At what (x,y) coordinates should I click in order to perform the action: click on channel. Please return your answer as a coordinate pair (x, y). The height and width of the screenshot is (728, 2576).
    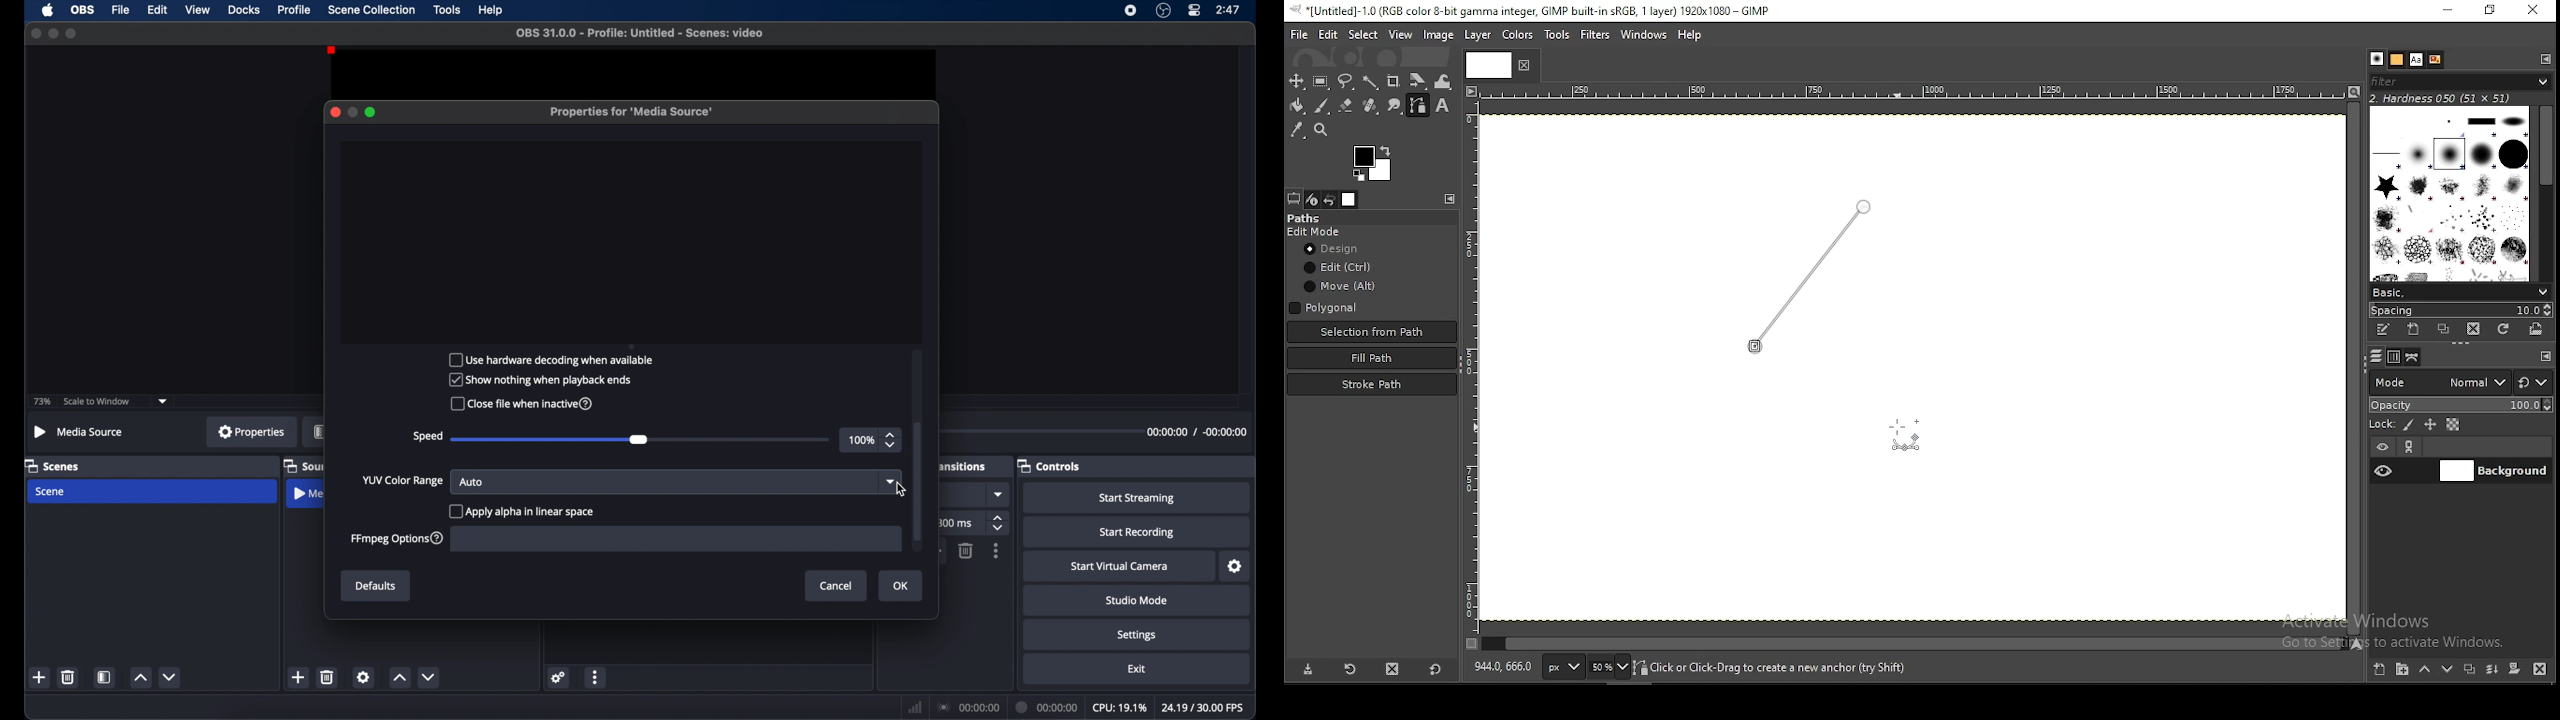
    Looking at the image, I should click on (2393, 356).